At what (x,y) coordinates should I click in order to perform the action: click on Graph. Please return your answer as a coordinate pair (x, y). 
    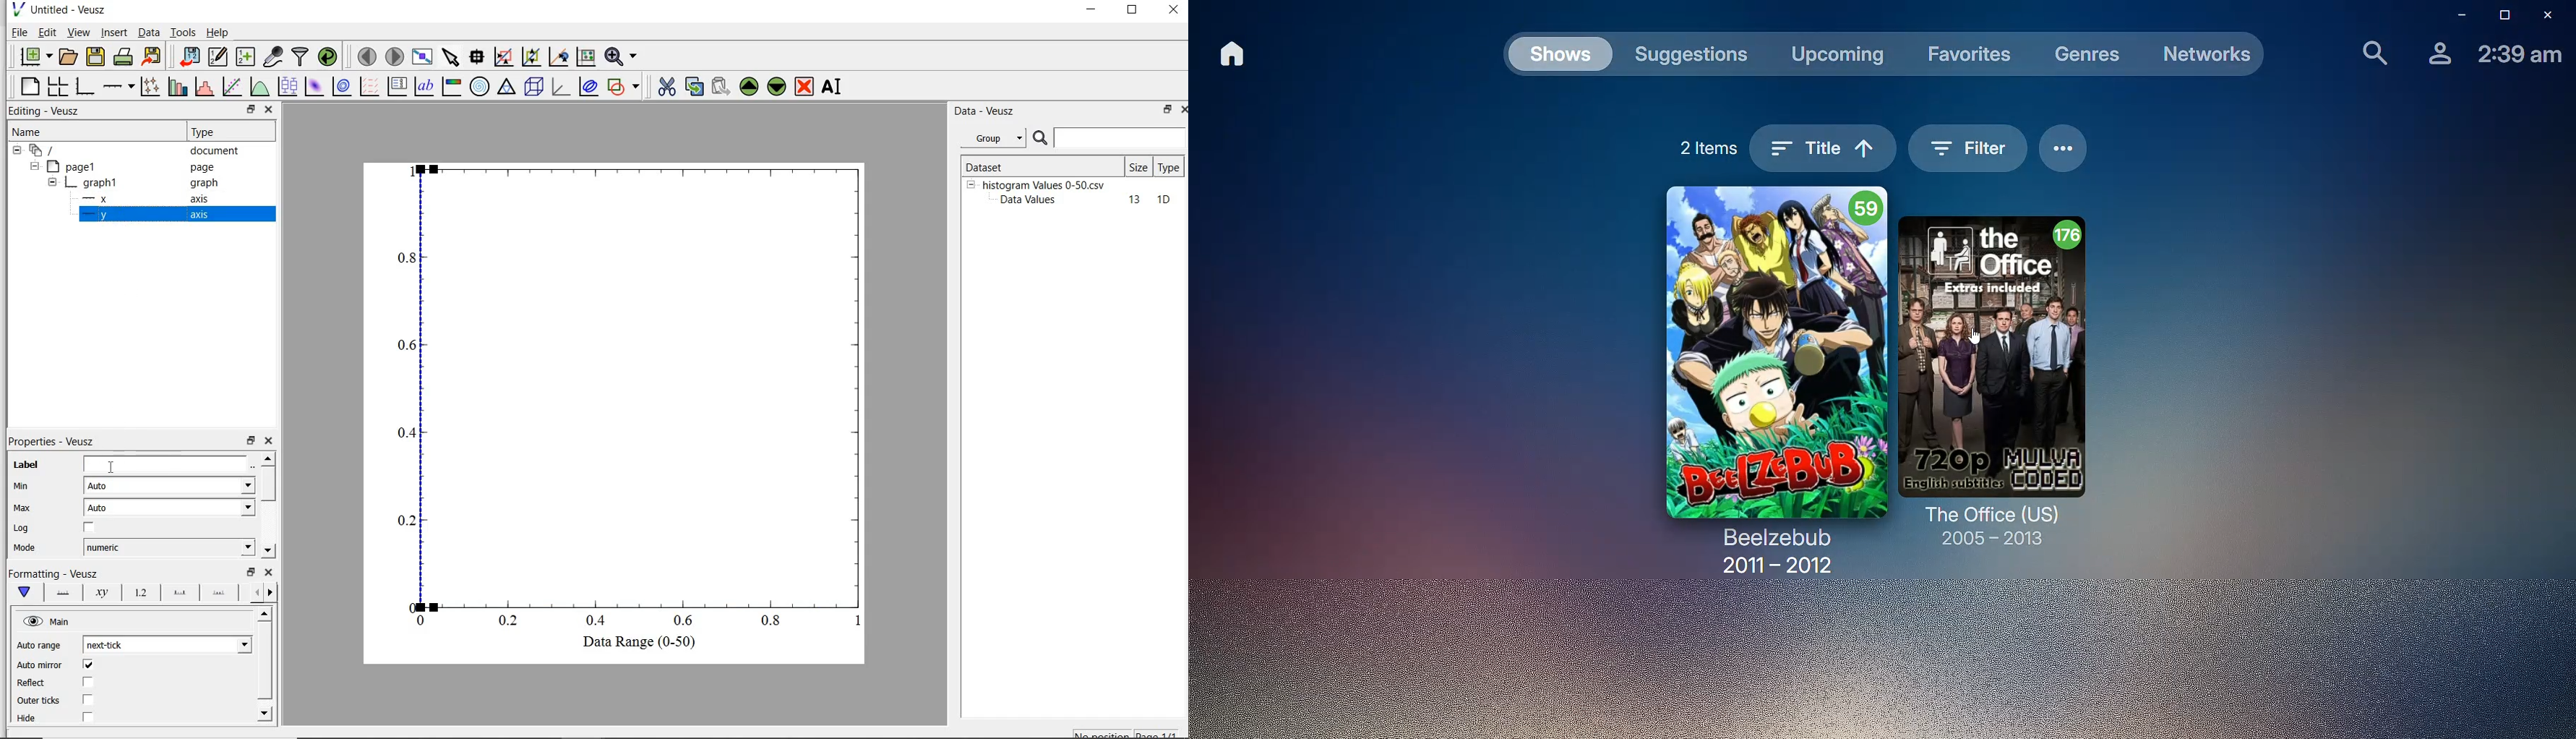
    Looking at the image, I should click on (614, 414).